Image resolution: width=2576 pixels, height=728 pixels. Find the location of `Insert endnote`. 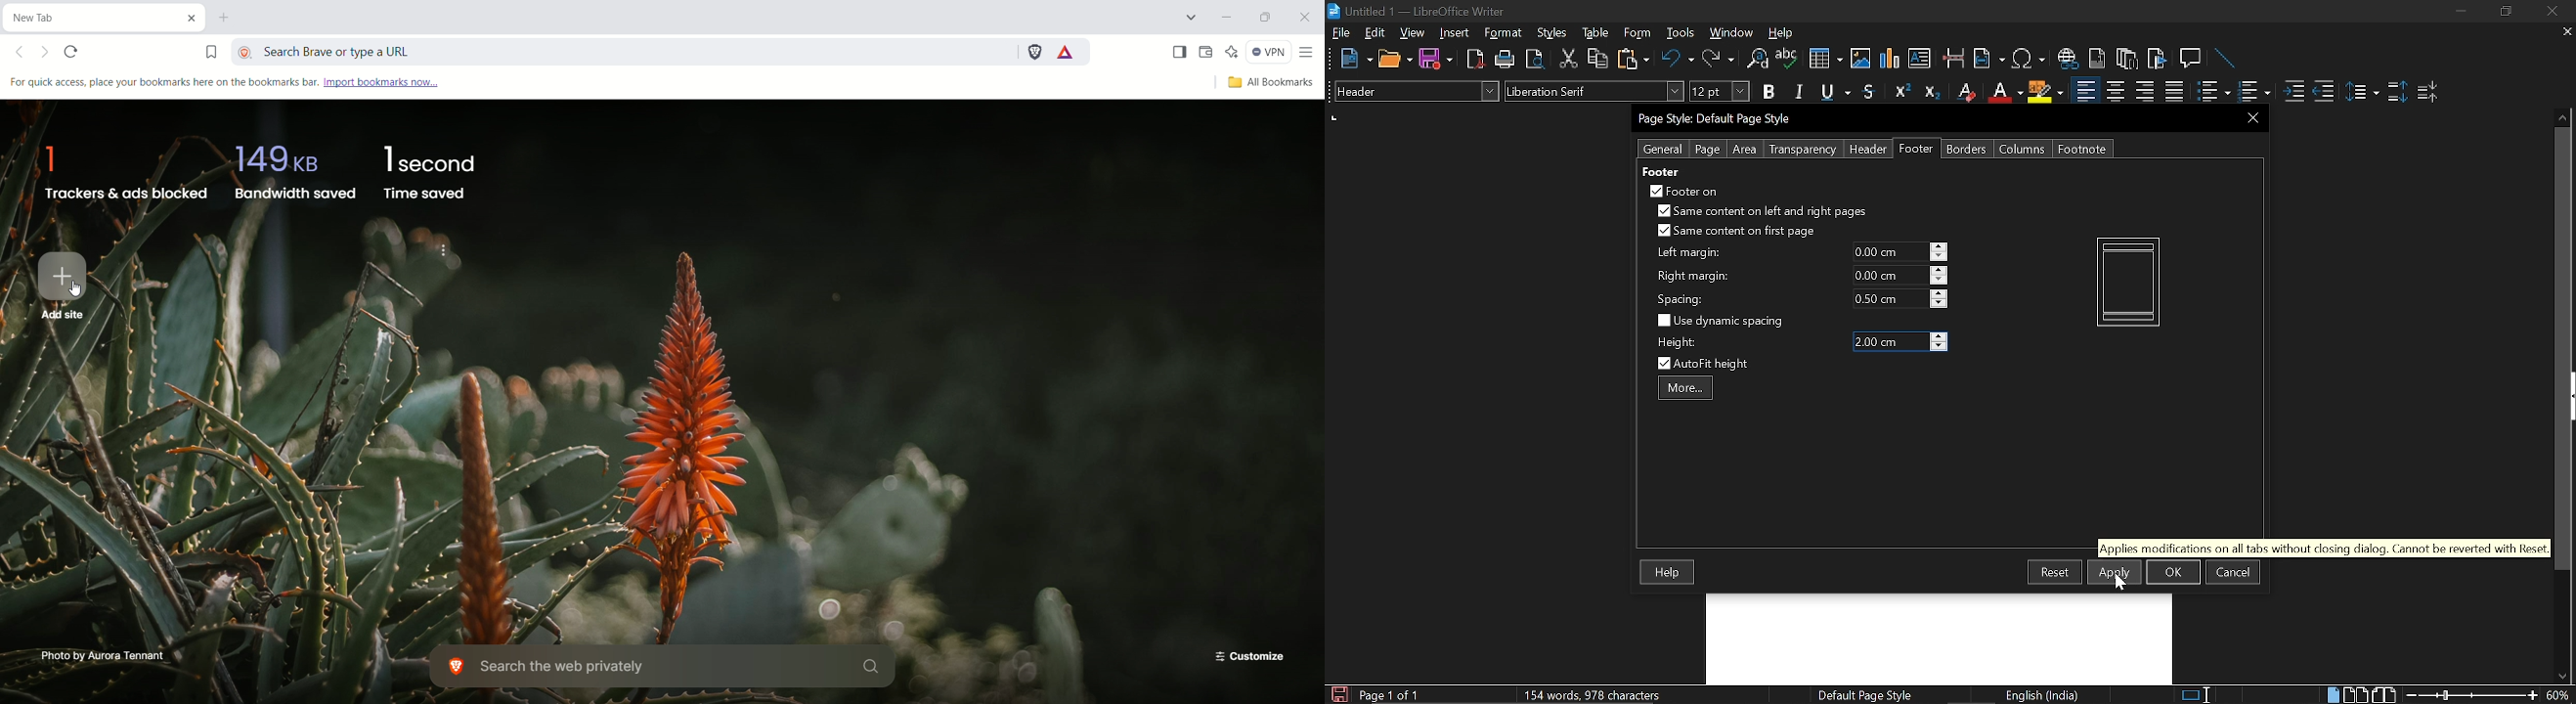

Insert endnote is located at coordinates (2097, 59).